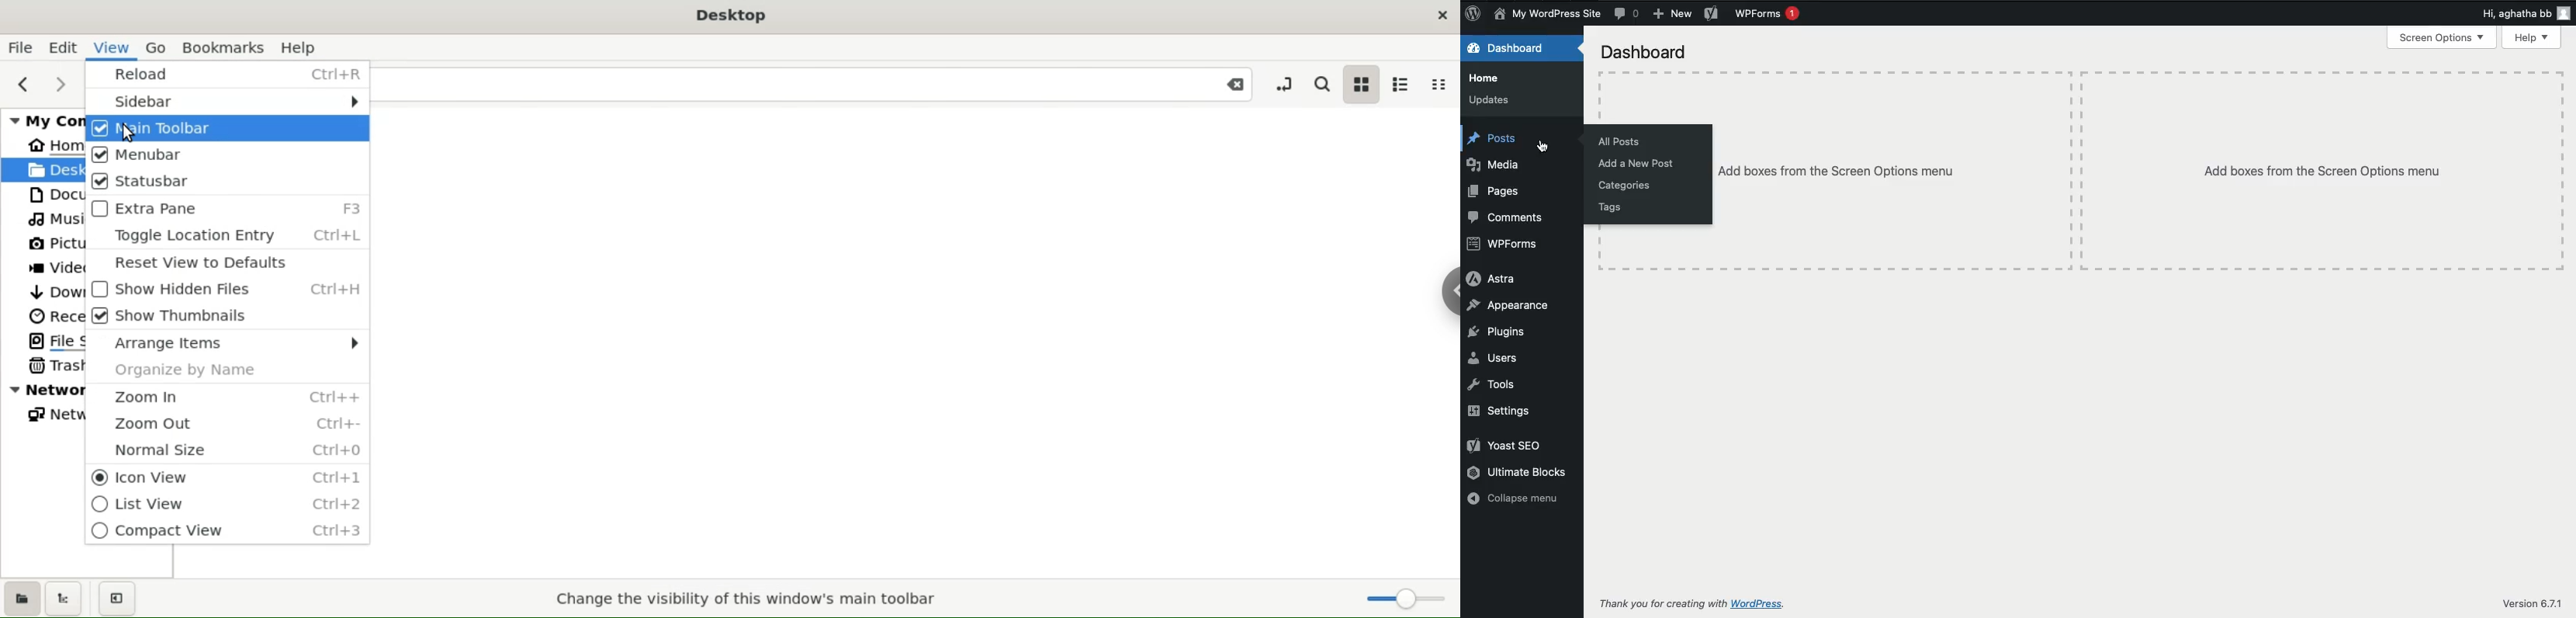  I want to click on icon view, so click(1362, 87).